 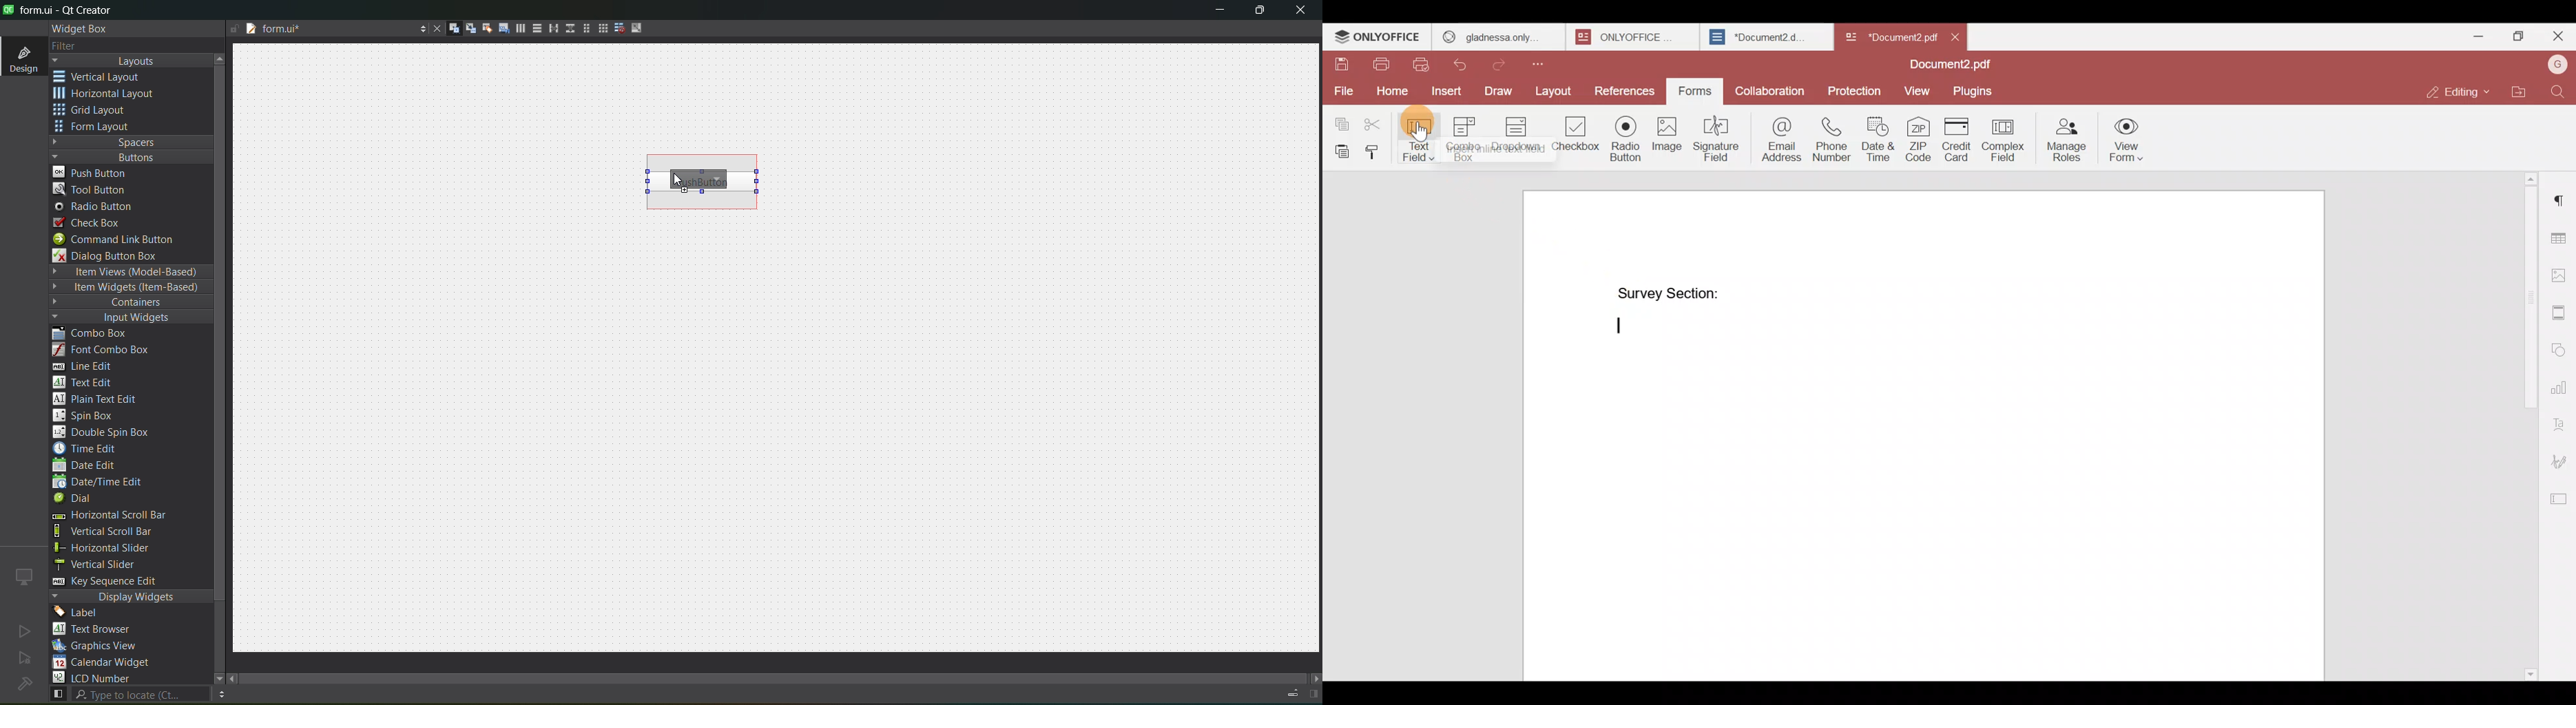 What do you see at coordinates (90, 366) in the screenshot?
I see `line edit ` at bounding box center [90, 366].